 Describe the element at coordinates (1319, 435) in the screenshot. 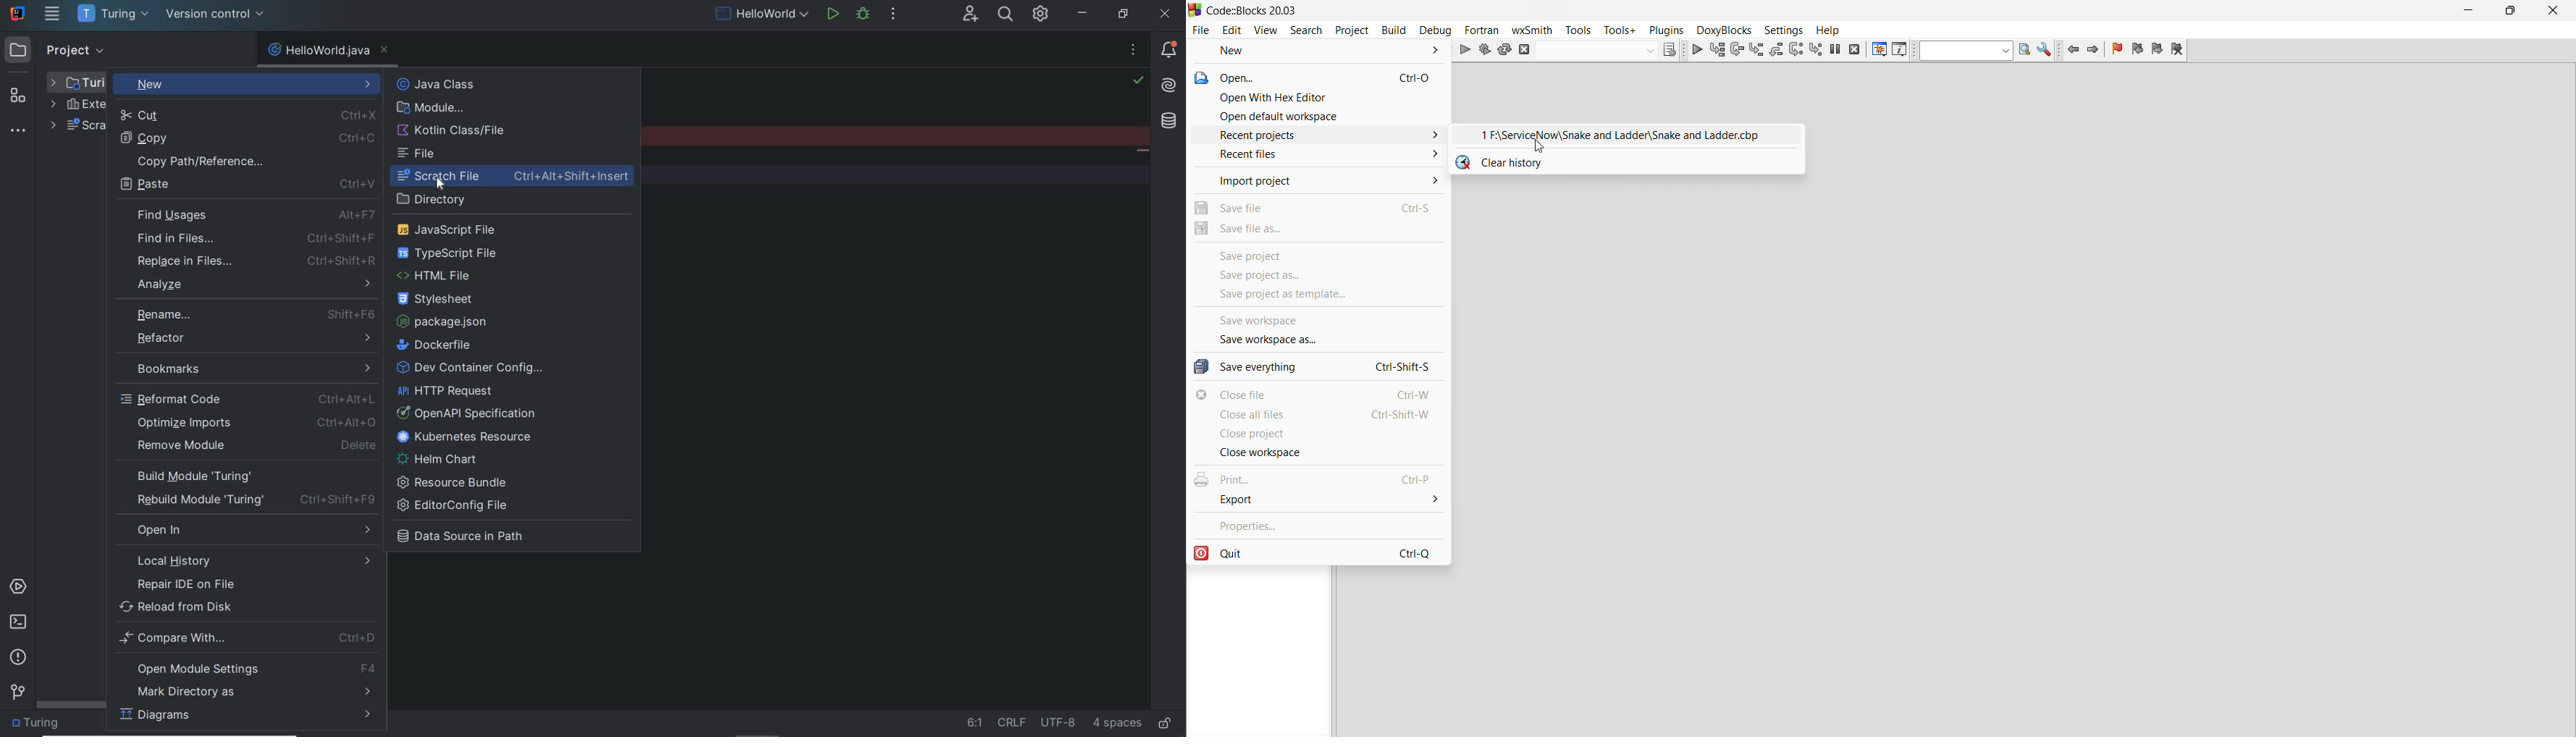

I see `clsoe project` at that location.